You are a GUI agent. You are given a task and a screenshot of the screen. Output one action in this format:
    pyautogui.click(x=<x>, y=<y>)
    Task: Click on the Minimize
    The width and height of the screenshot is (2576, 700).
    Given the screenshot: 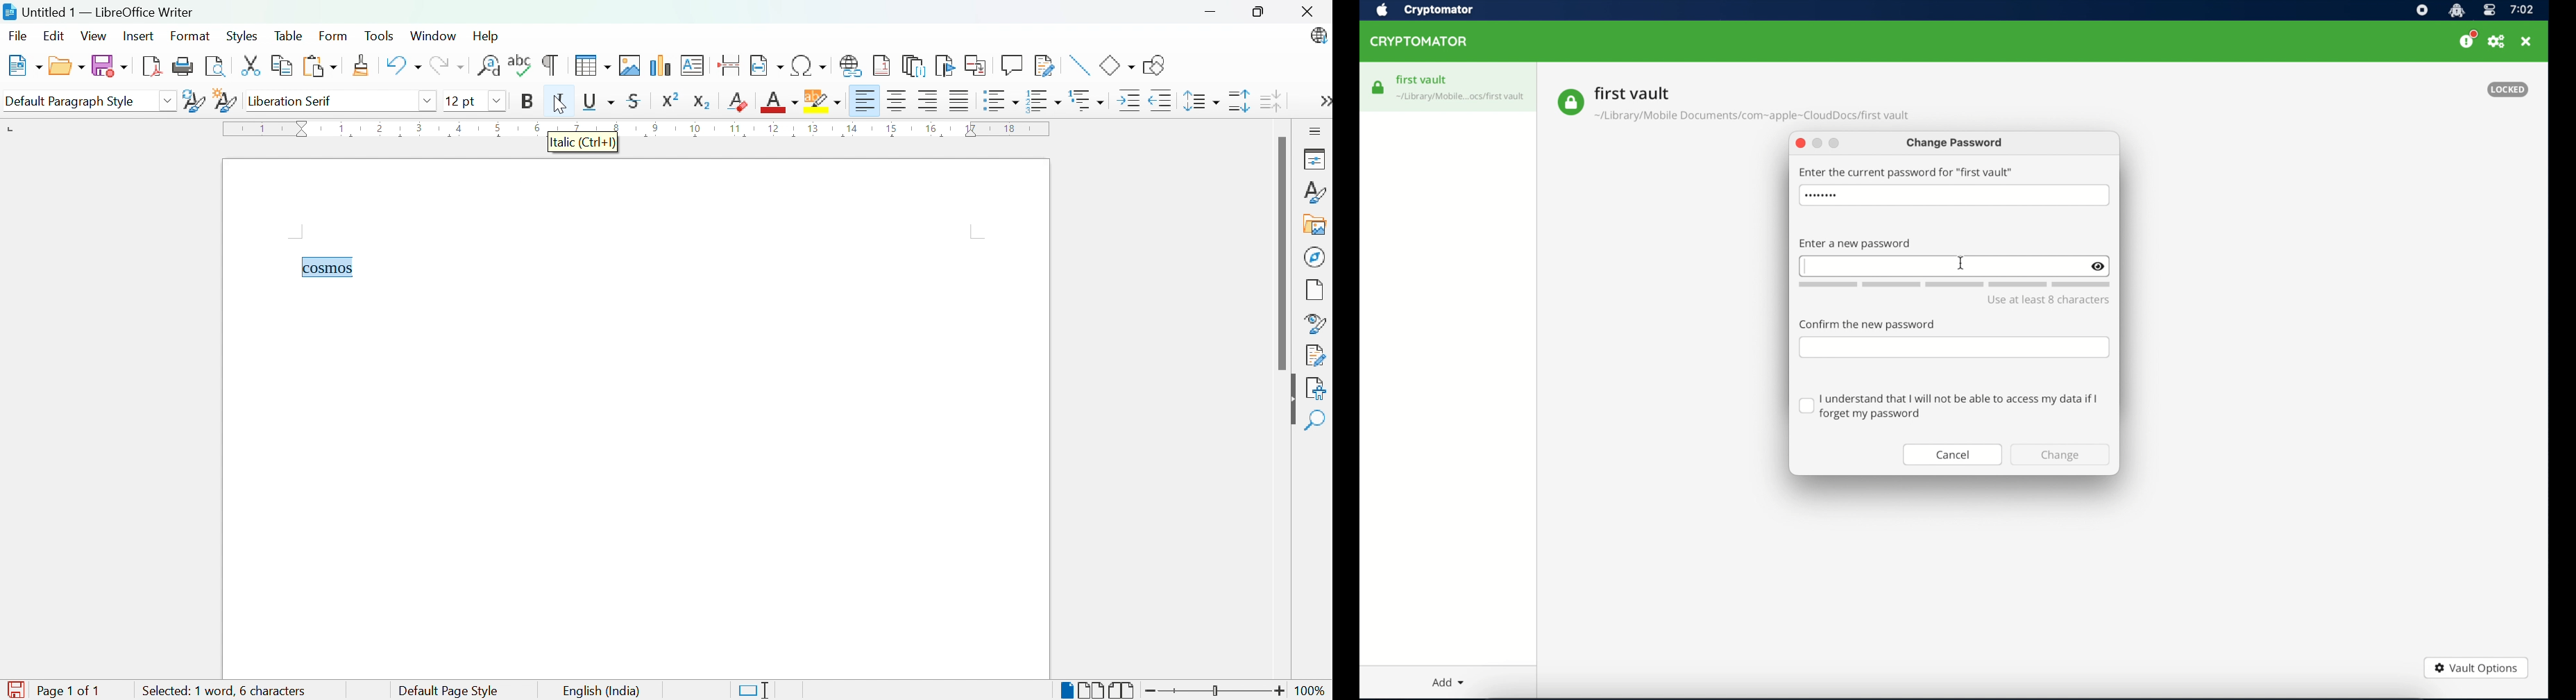 What is the action you would take?
    pyautogui.click(x=1214, y=14)
    